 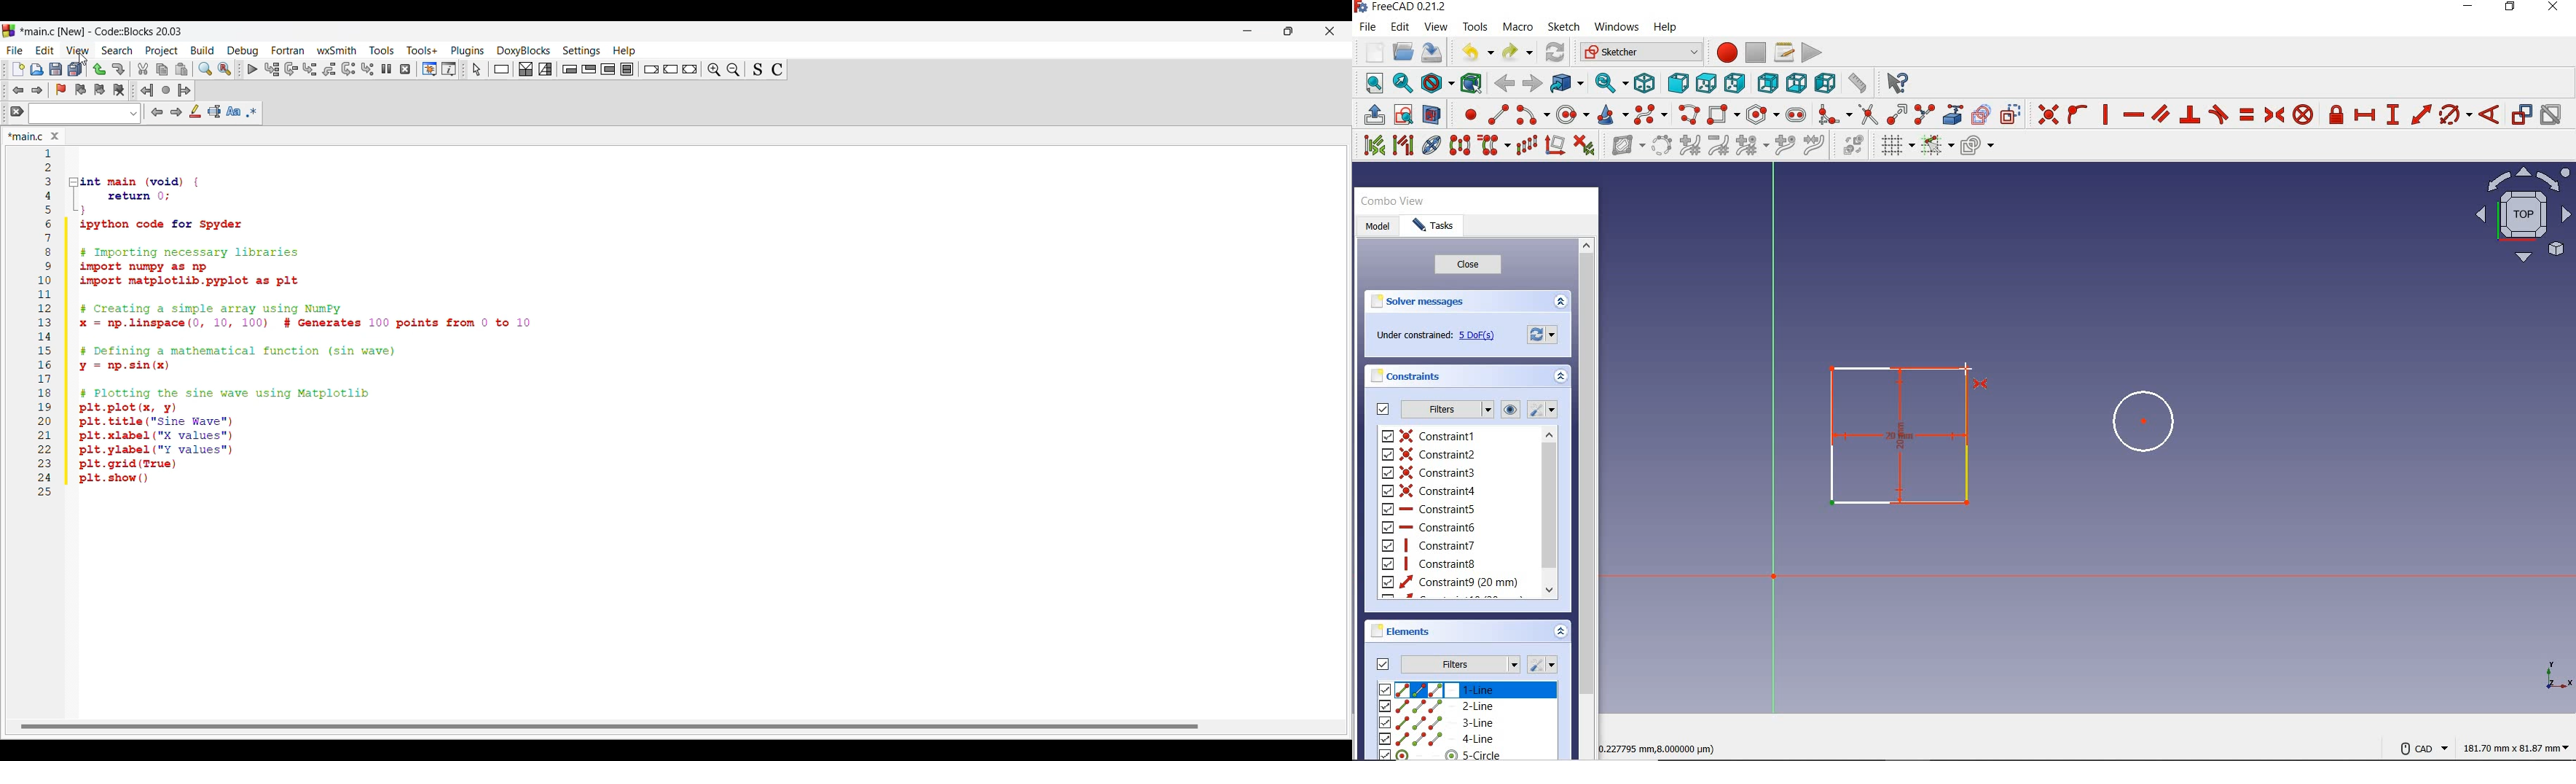 What do you see at coordinates (1964, 364) in the screenshot?
I see `Cursor` at bounding box center [1964, 364].